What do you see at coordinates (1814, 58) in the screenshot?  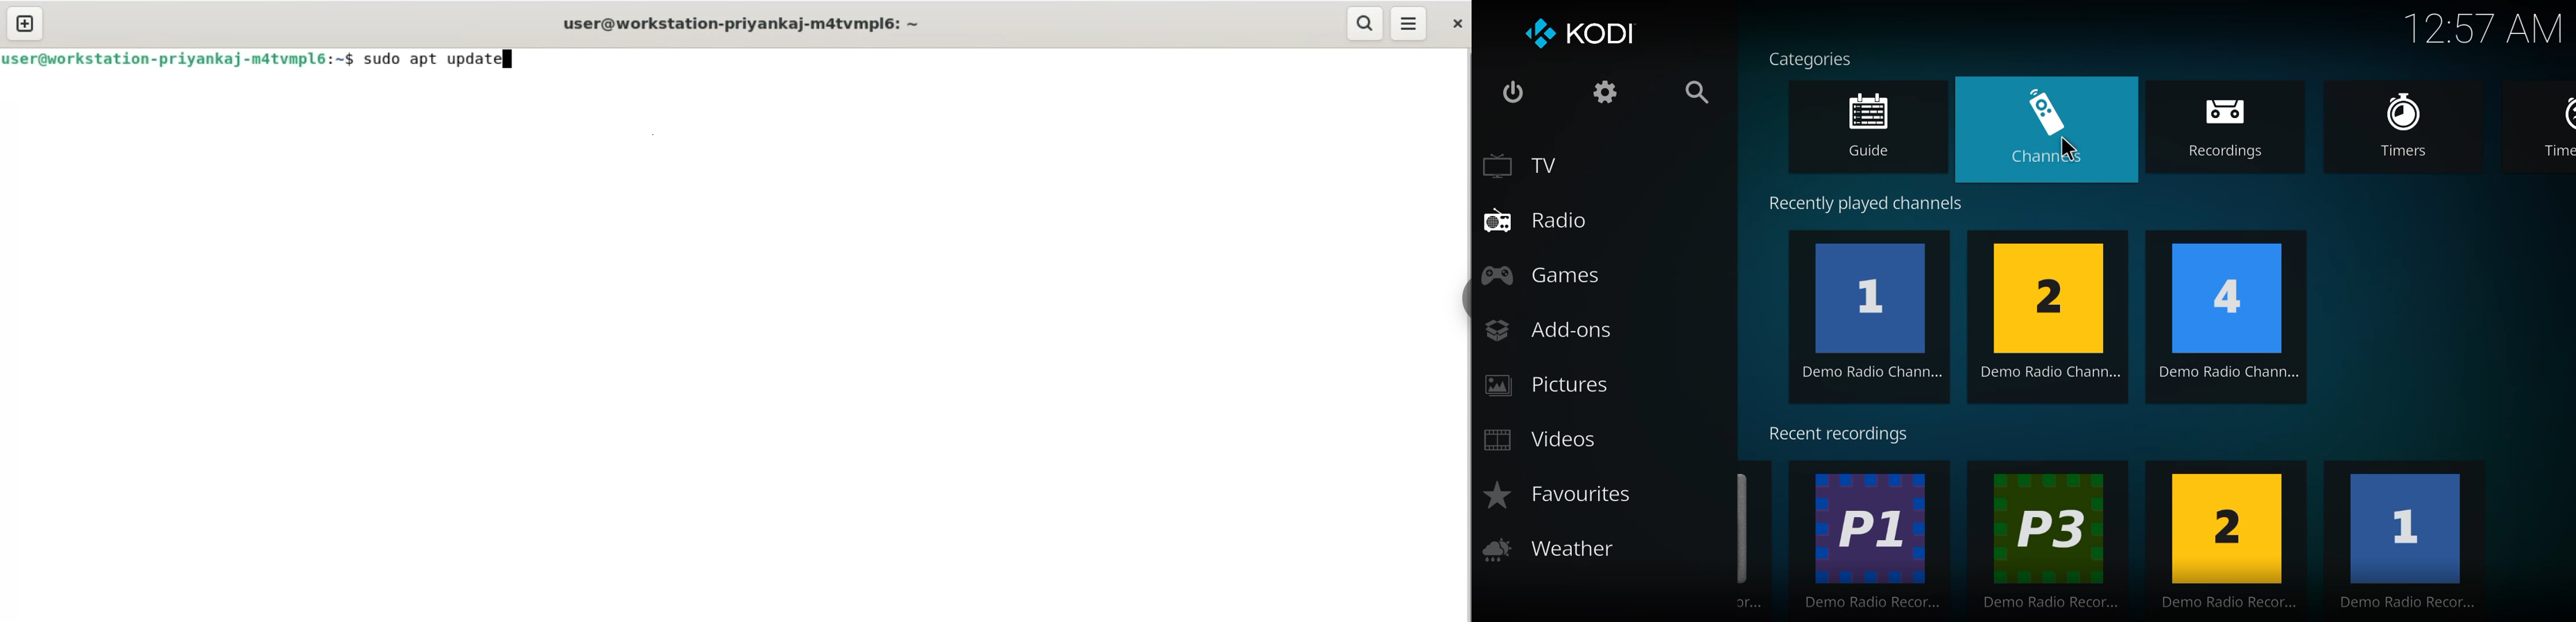 I see `categories` at bounding box center [1814, 58].